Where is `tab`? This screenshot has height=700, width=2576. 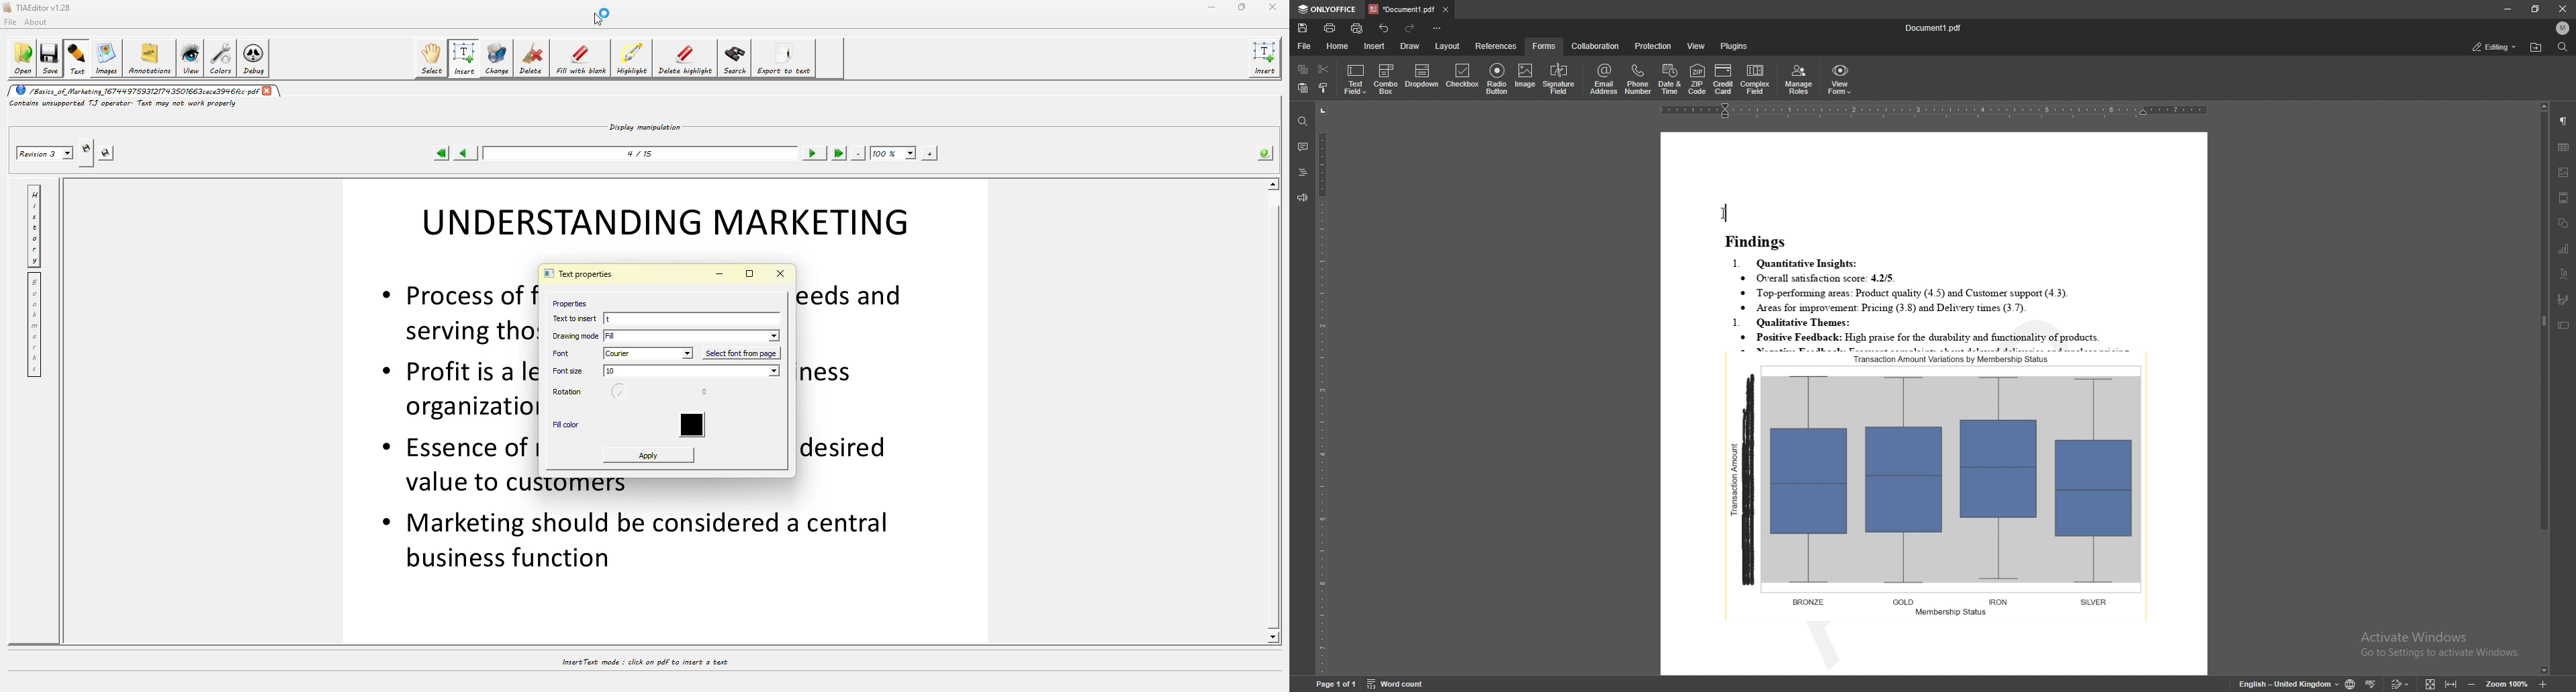 tab is located at coordinates (1401, 9).